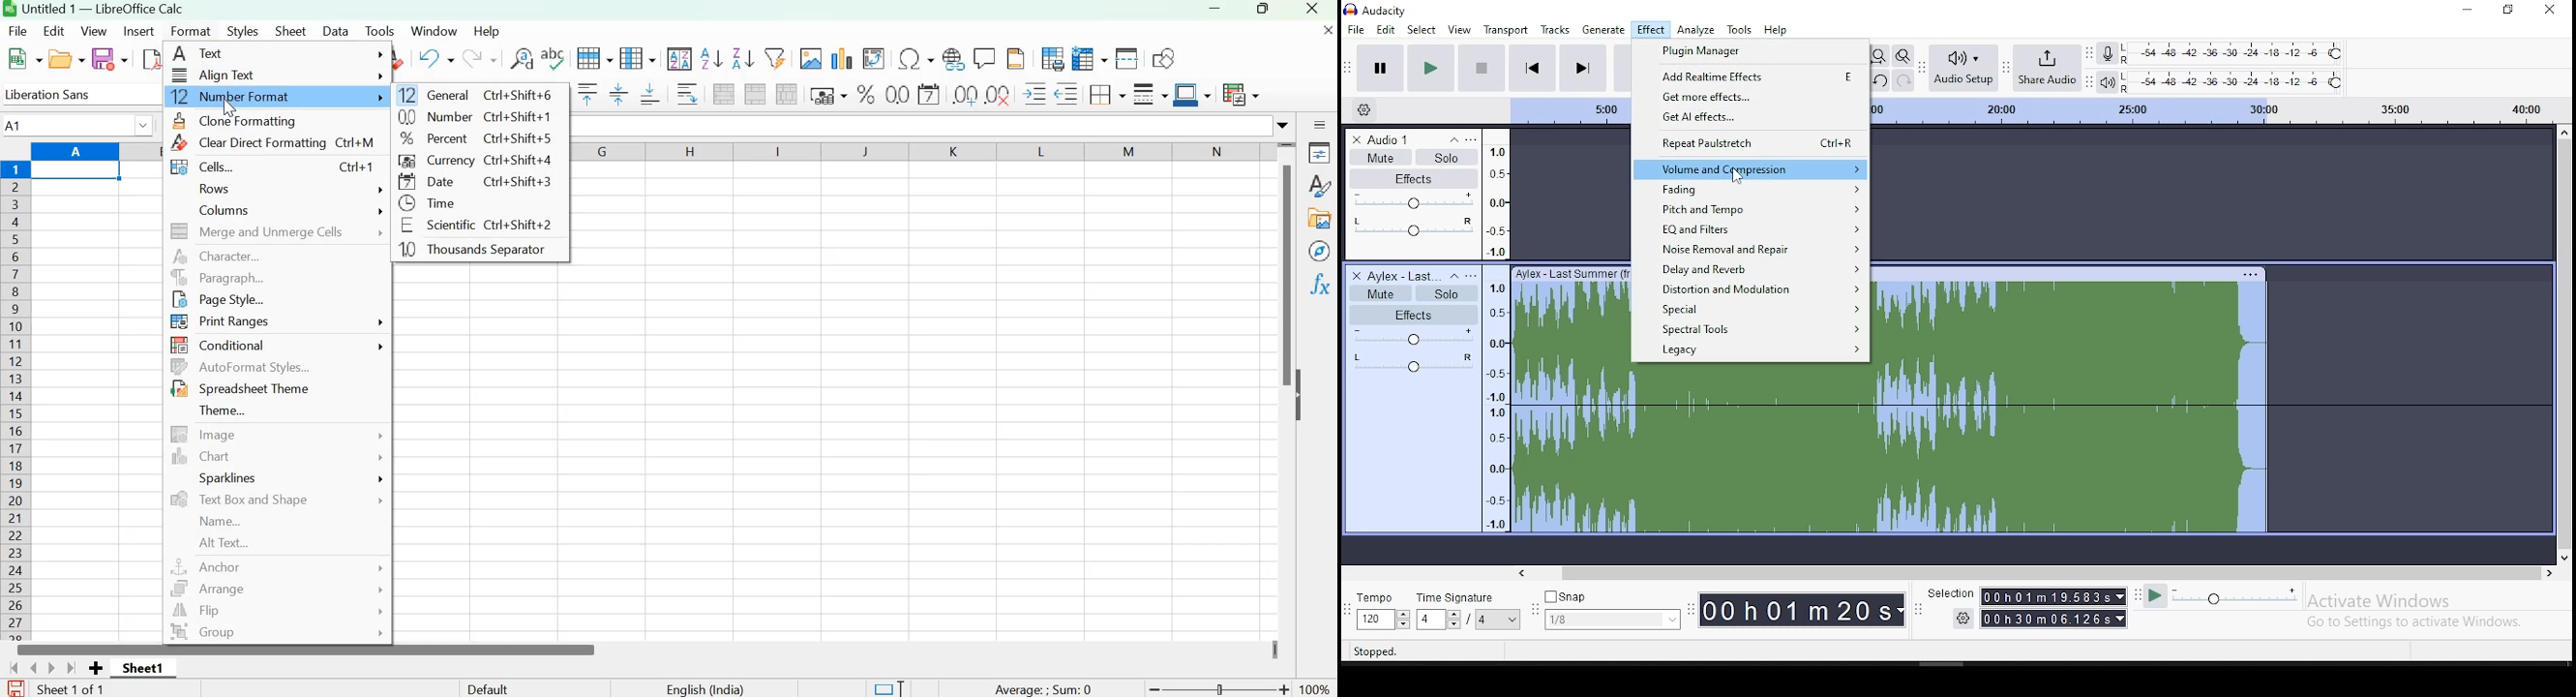 The height and width of the screenshot is (700, 2576). Describe the element at coordinates (1605, 30) in the screenshot. I see `generate` at that location.